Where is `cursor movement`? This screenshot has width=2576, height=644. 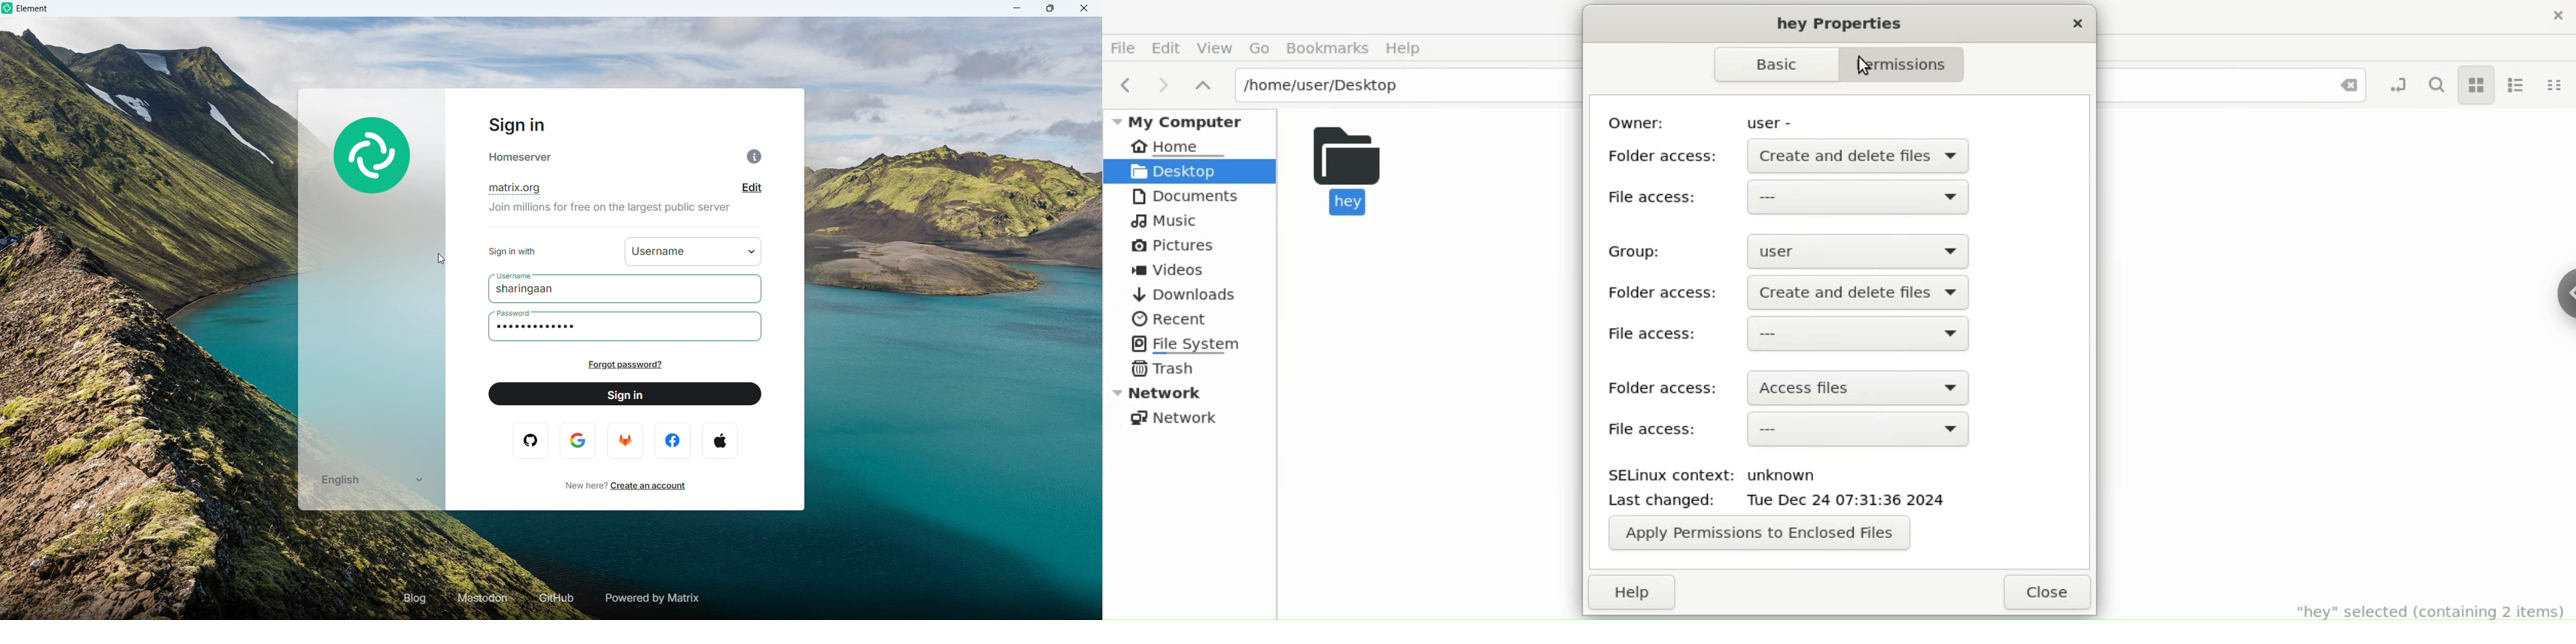
cursor movement is located at coordinates (443, 259).